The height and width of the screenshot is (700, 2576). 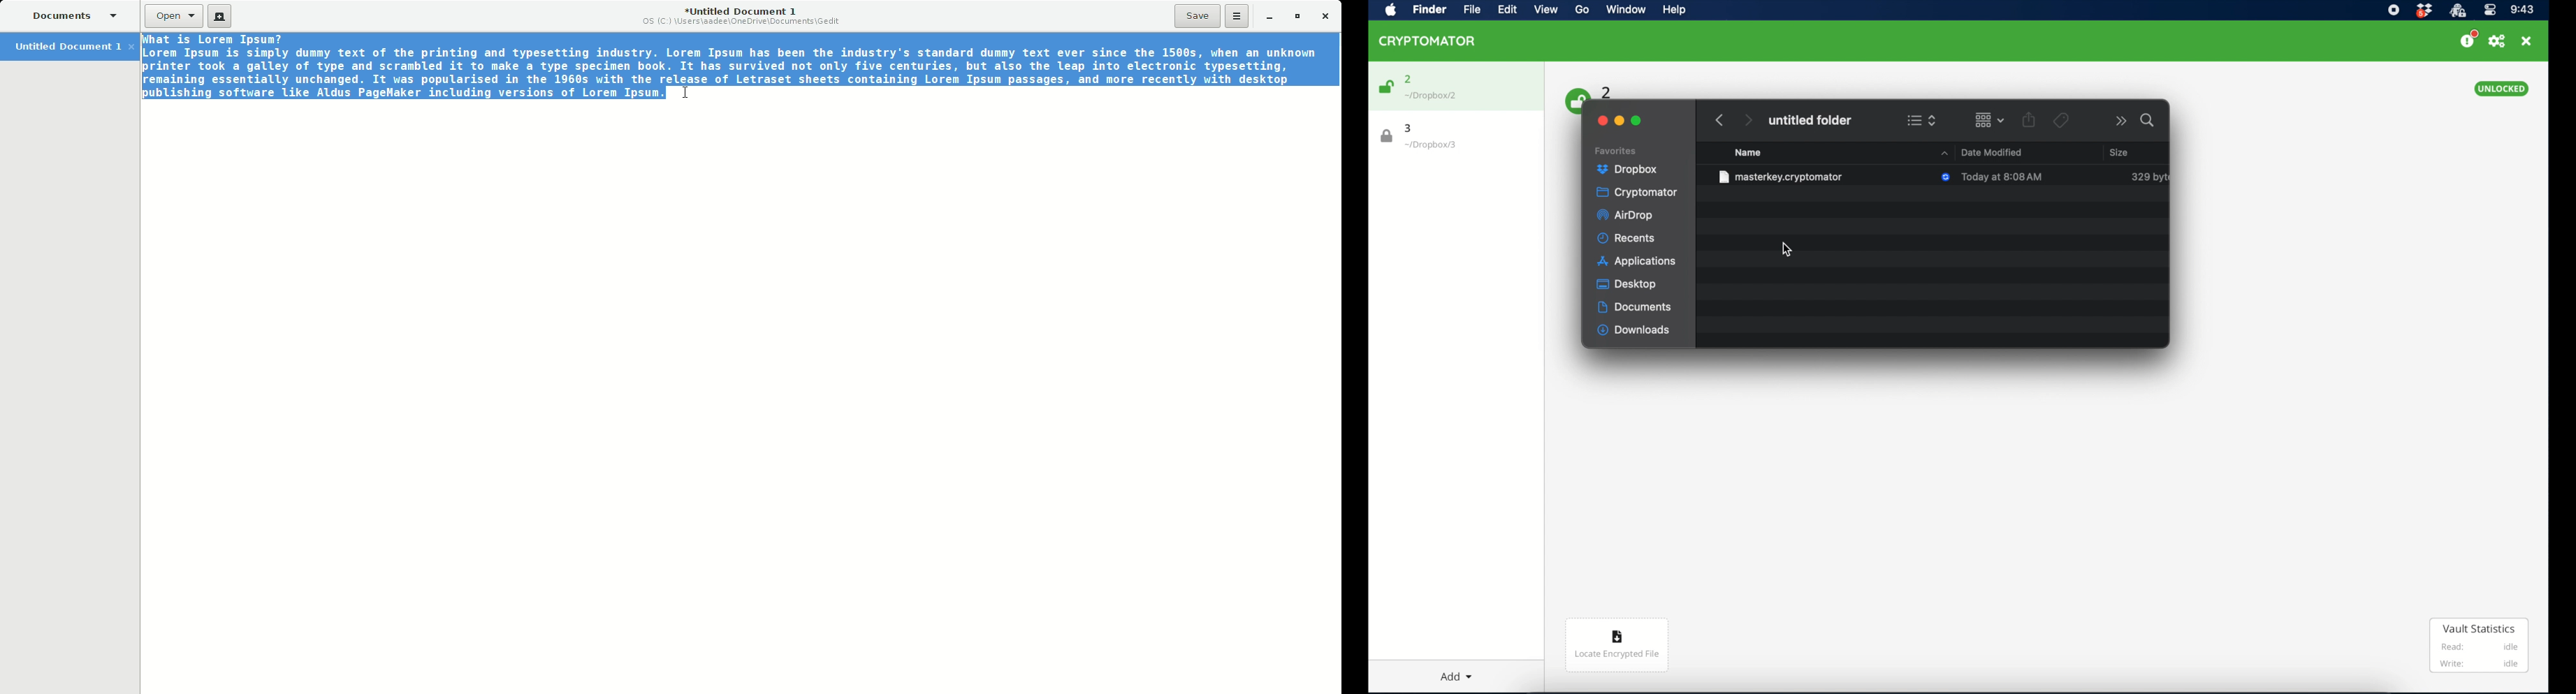 What do you see at coordinates (1619, 121) in the screenshot?
I see `minimize` at bounding box center [1619, 121].